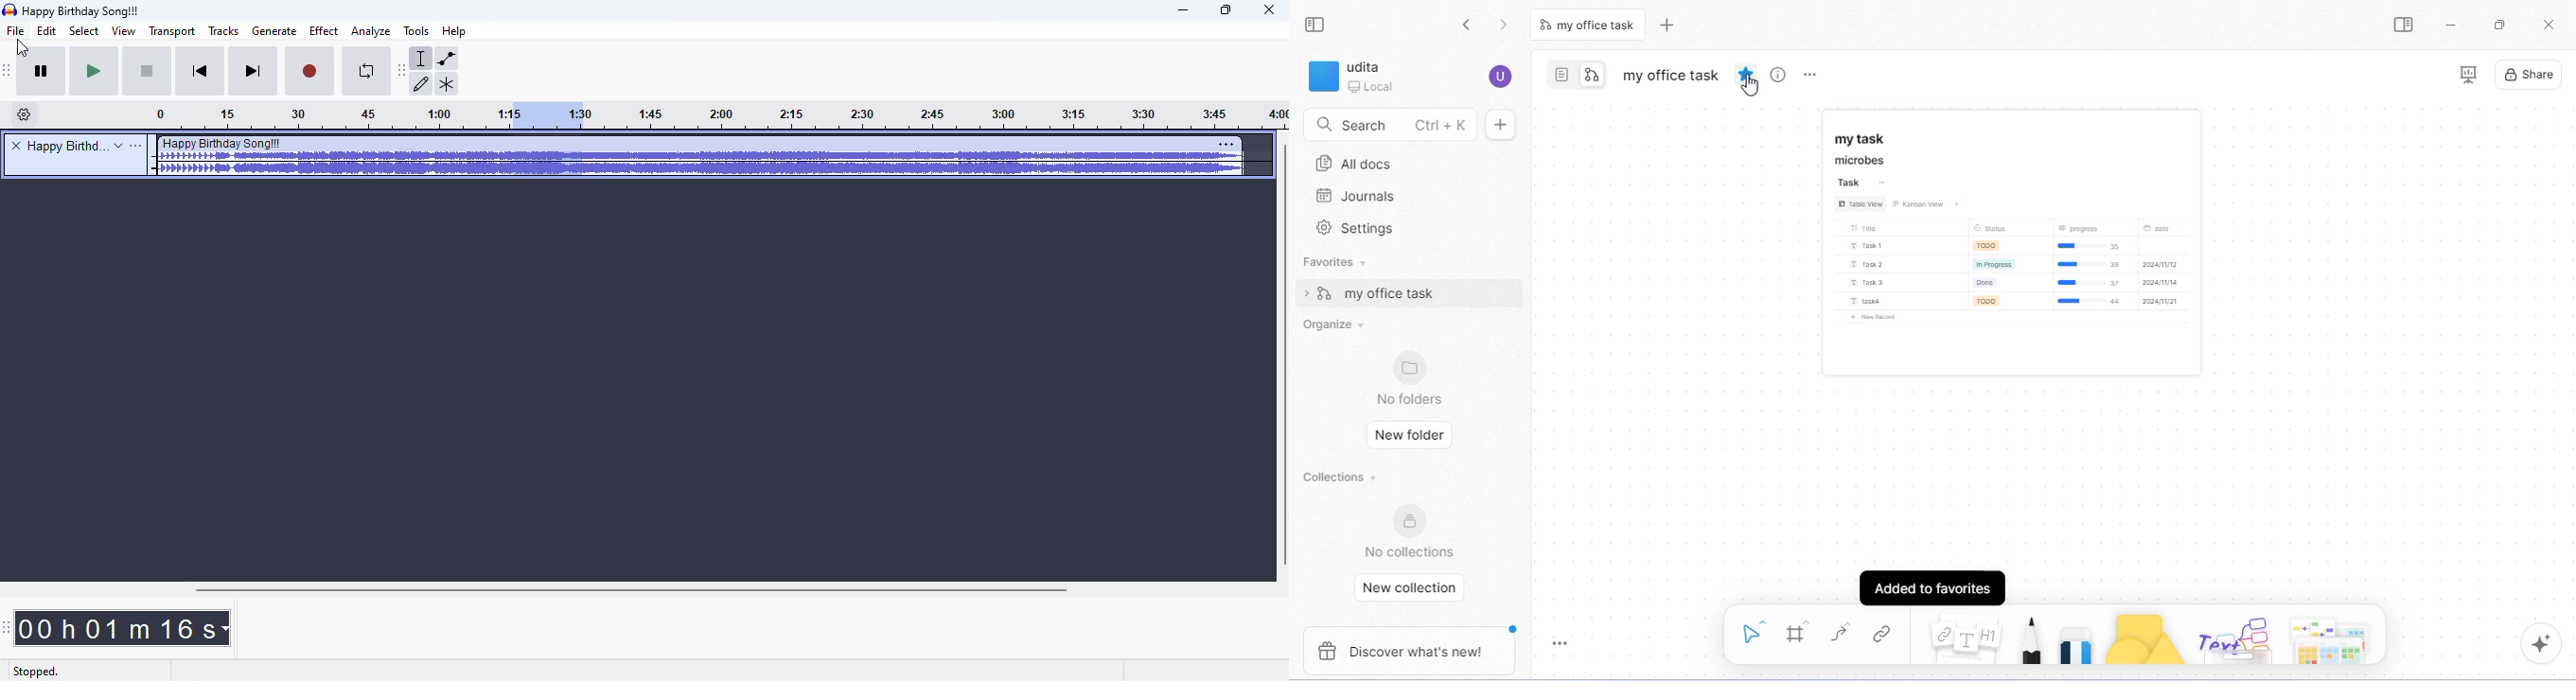 The image size is (2576, 700). What do you see at coordinates (363, 73) in the screenshot?
I see `enable looping` at bounding box center [363, 73].